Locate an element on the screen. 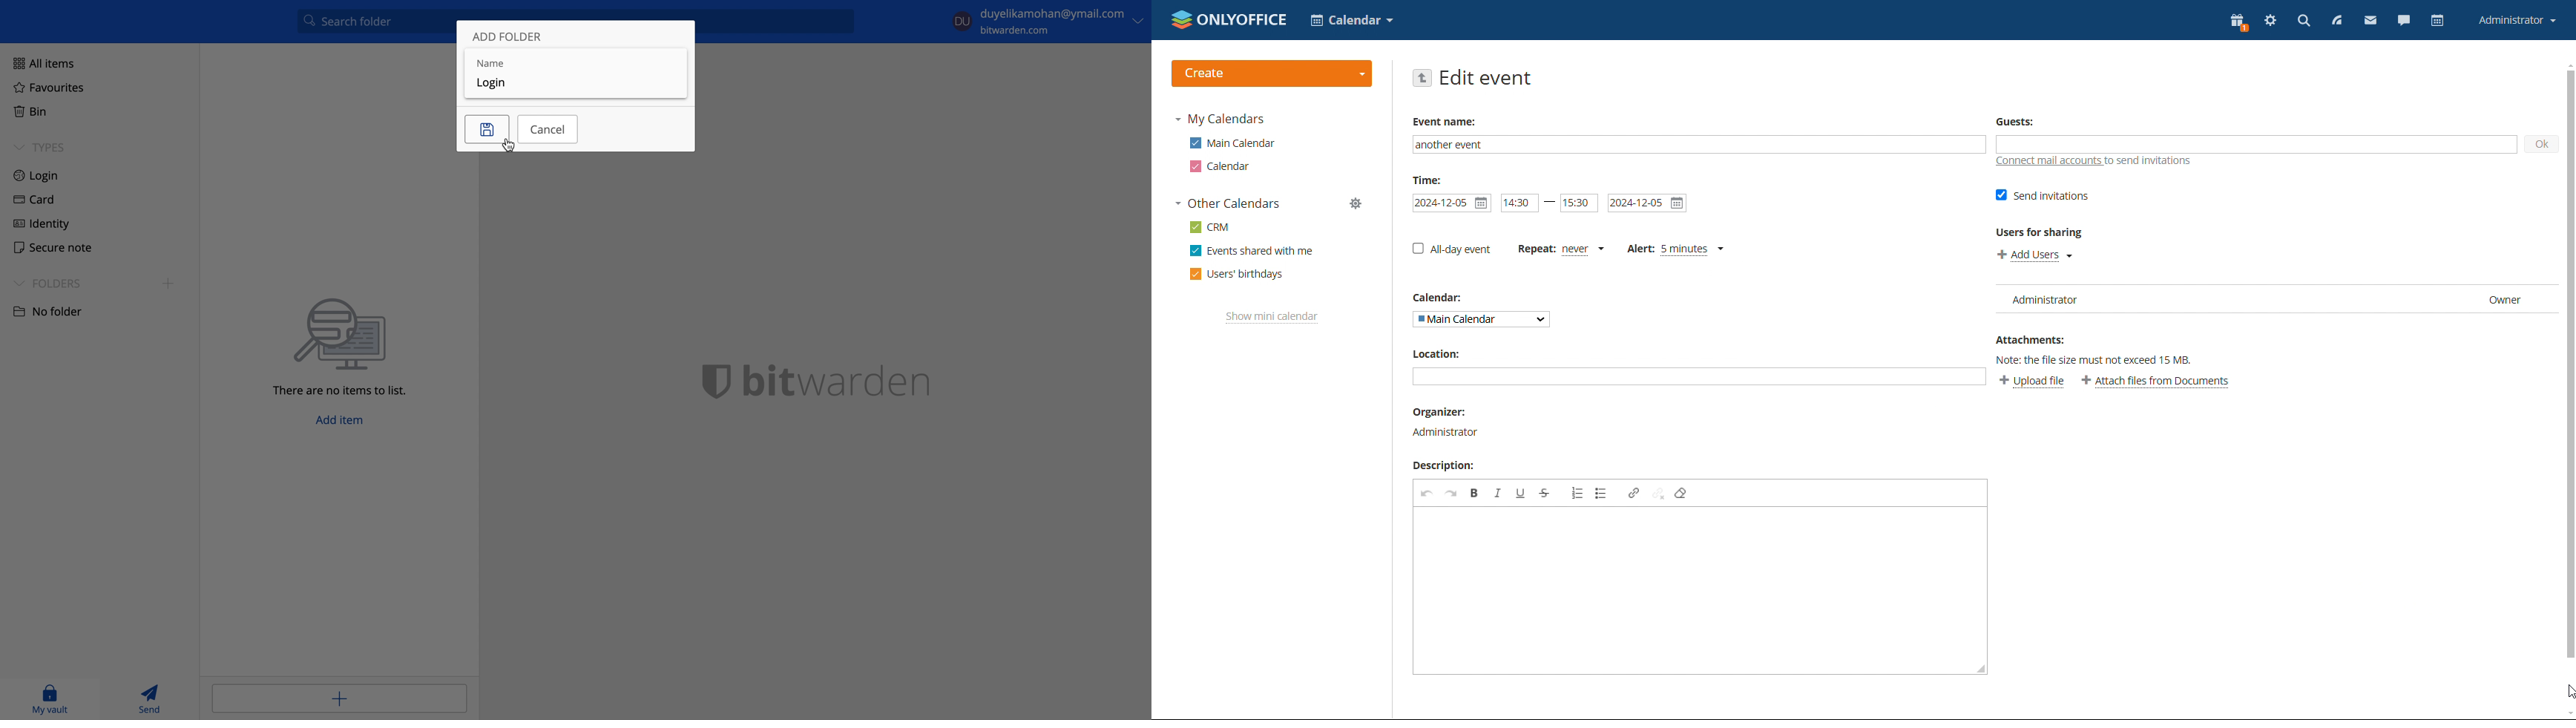 This screenshot has width=2576, height=728. Guests: is located at coordinates (2014, 121).